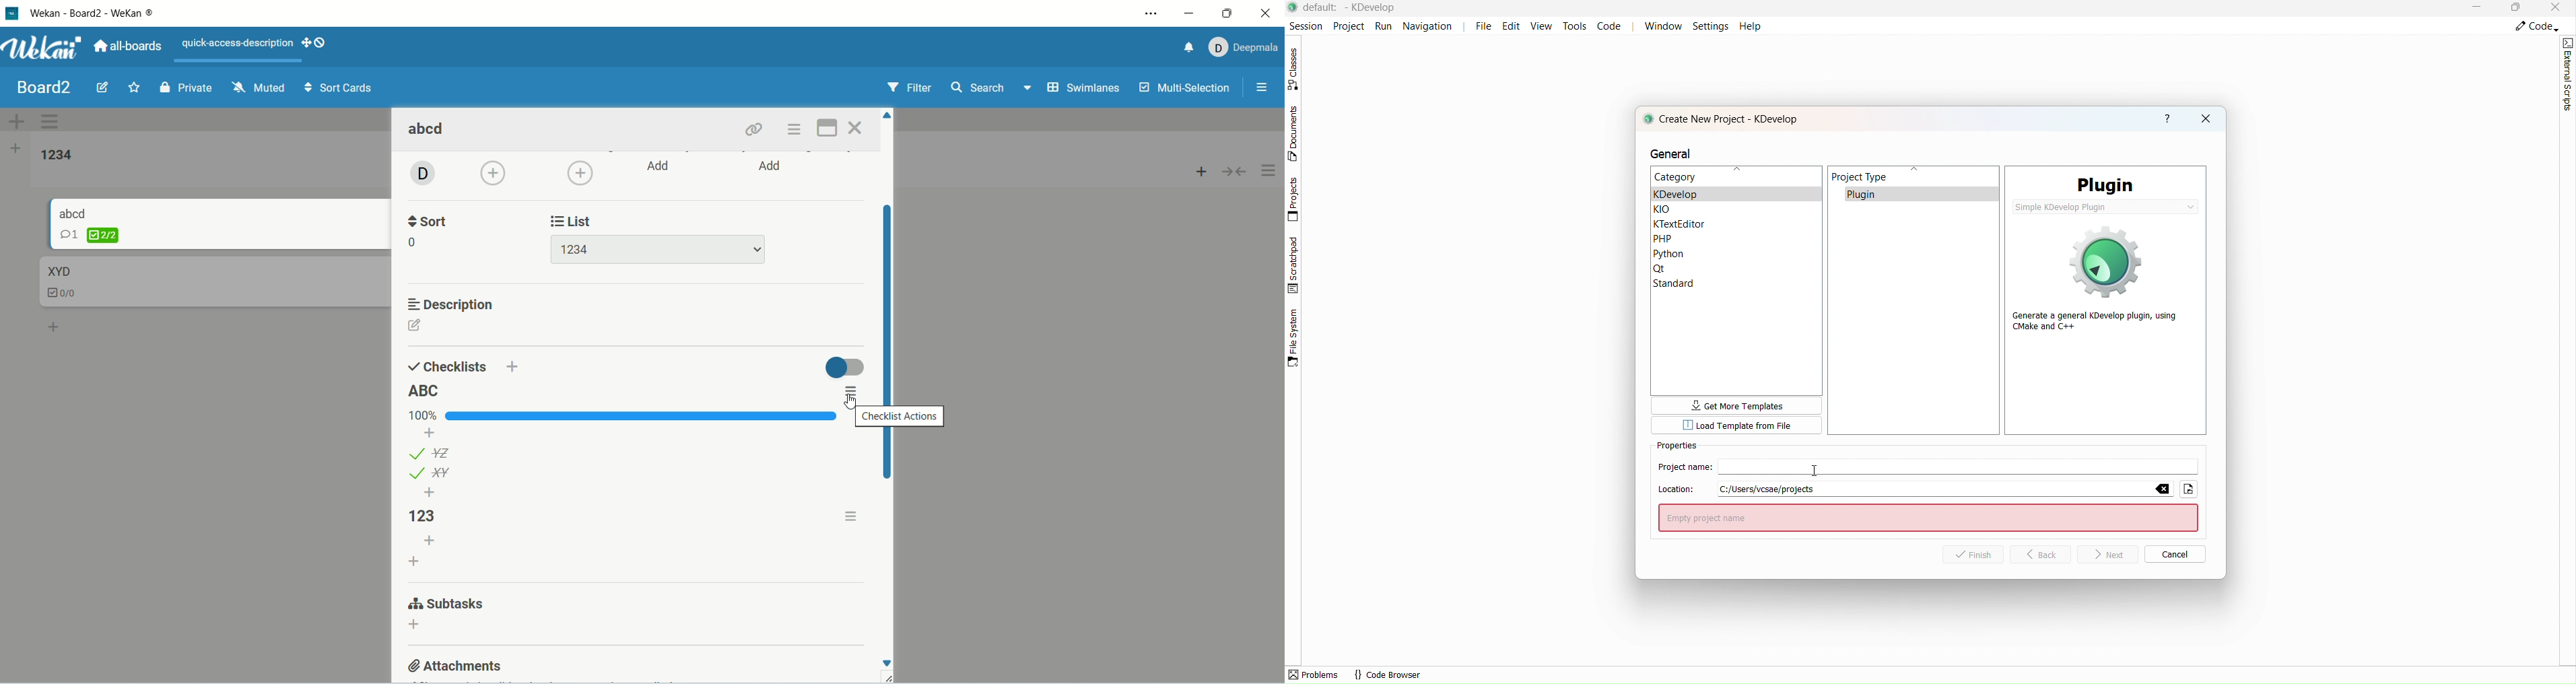  What do you see at coordinates (1611, 26) in the screenshot?
I see `Code` at bounding box center [1611, 26].